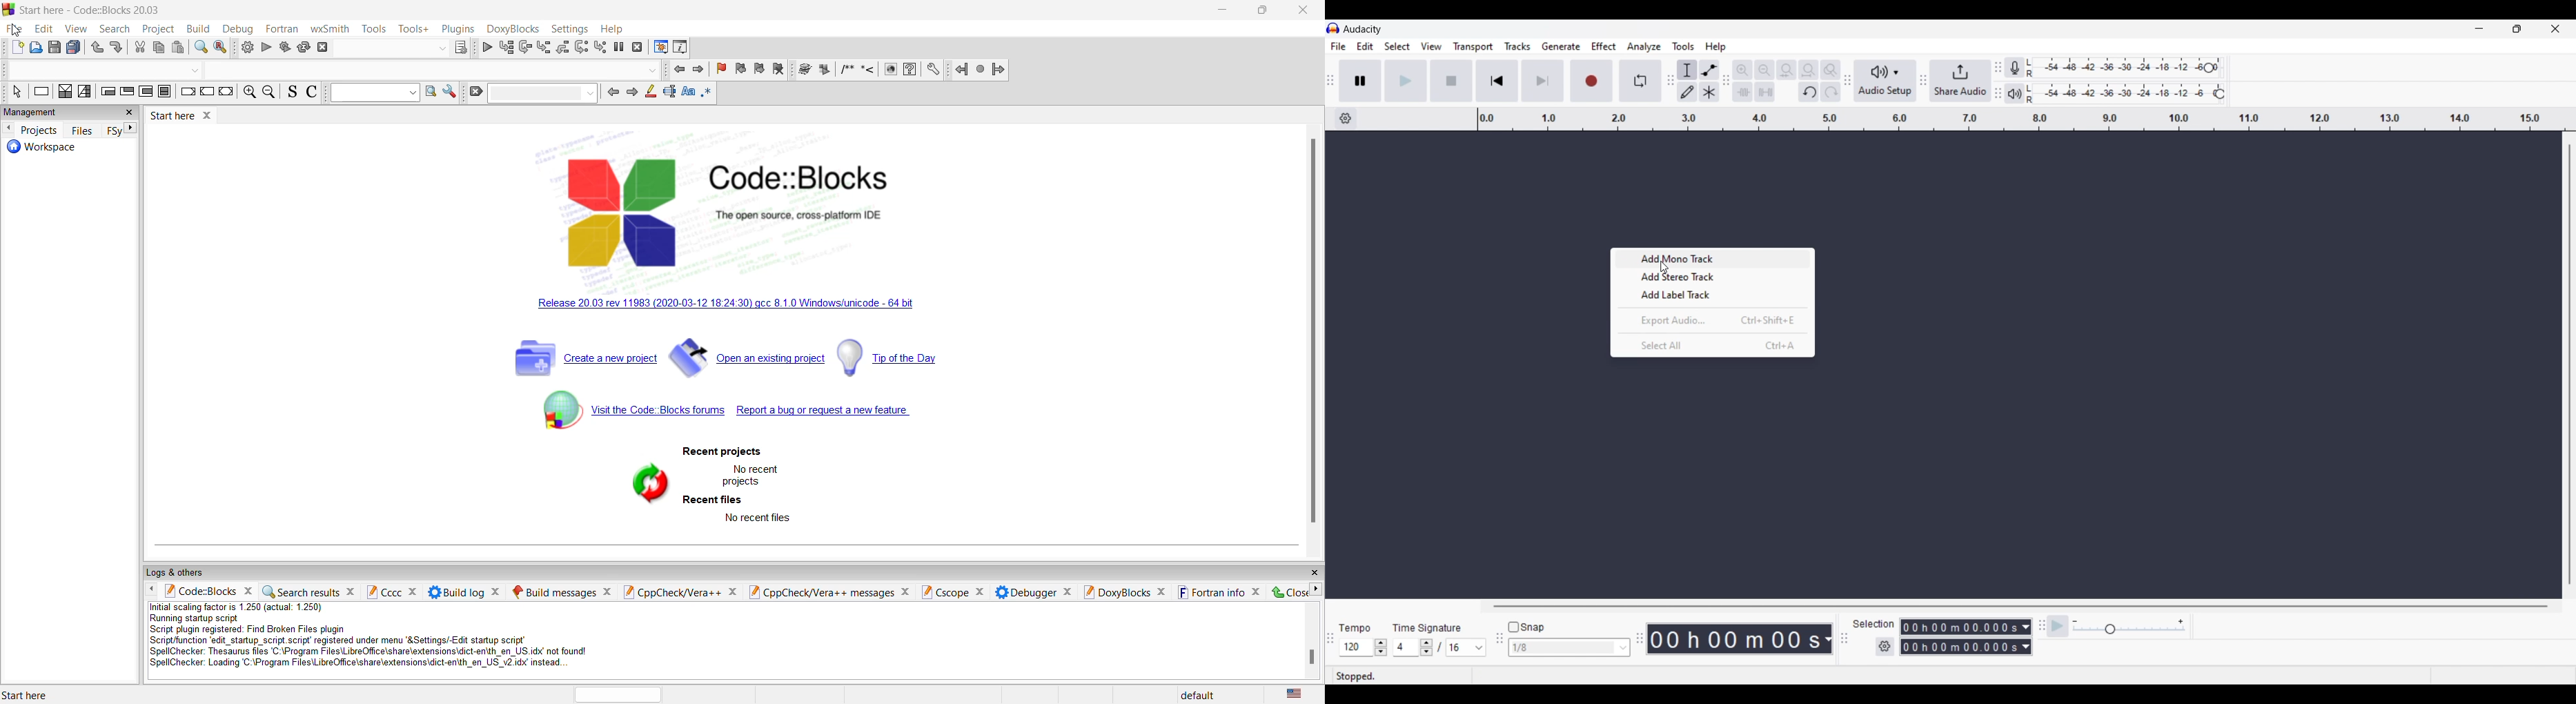  I want to click on Timeline options, so click(1345, 119).